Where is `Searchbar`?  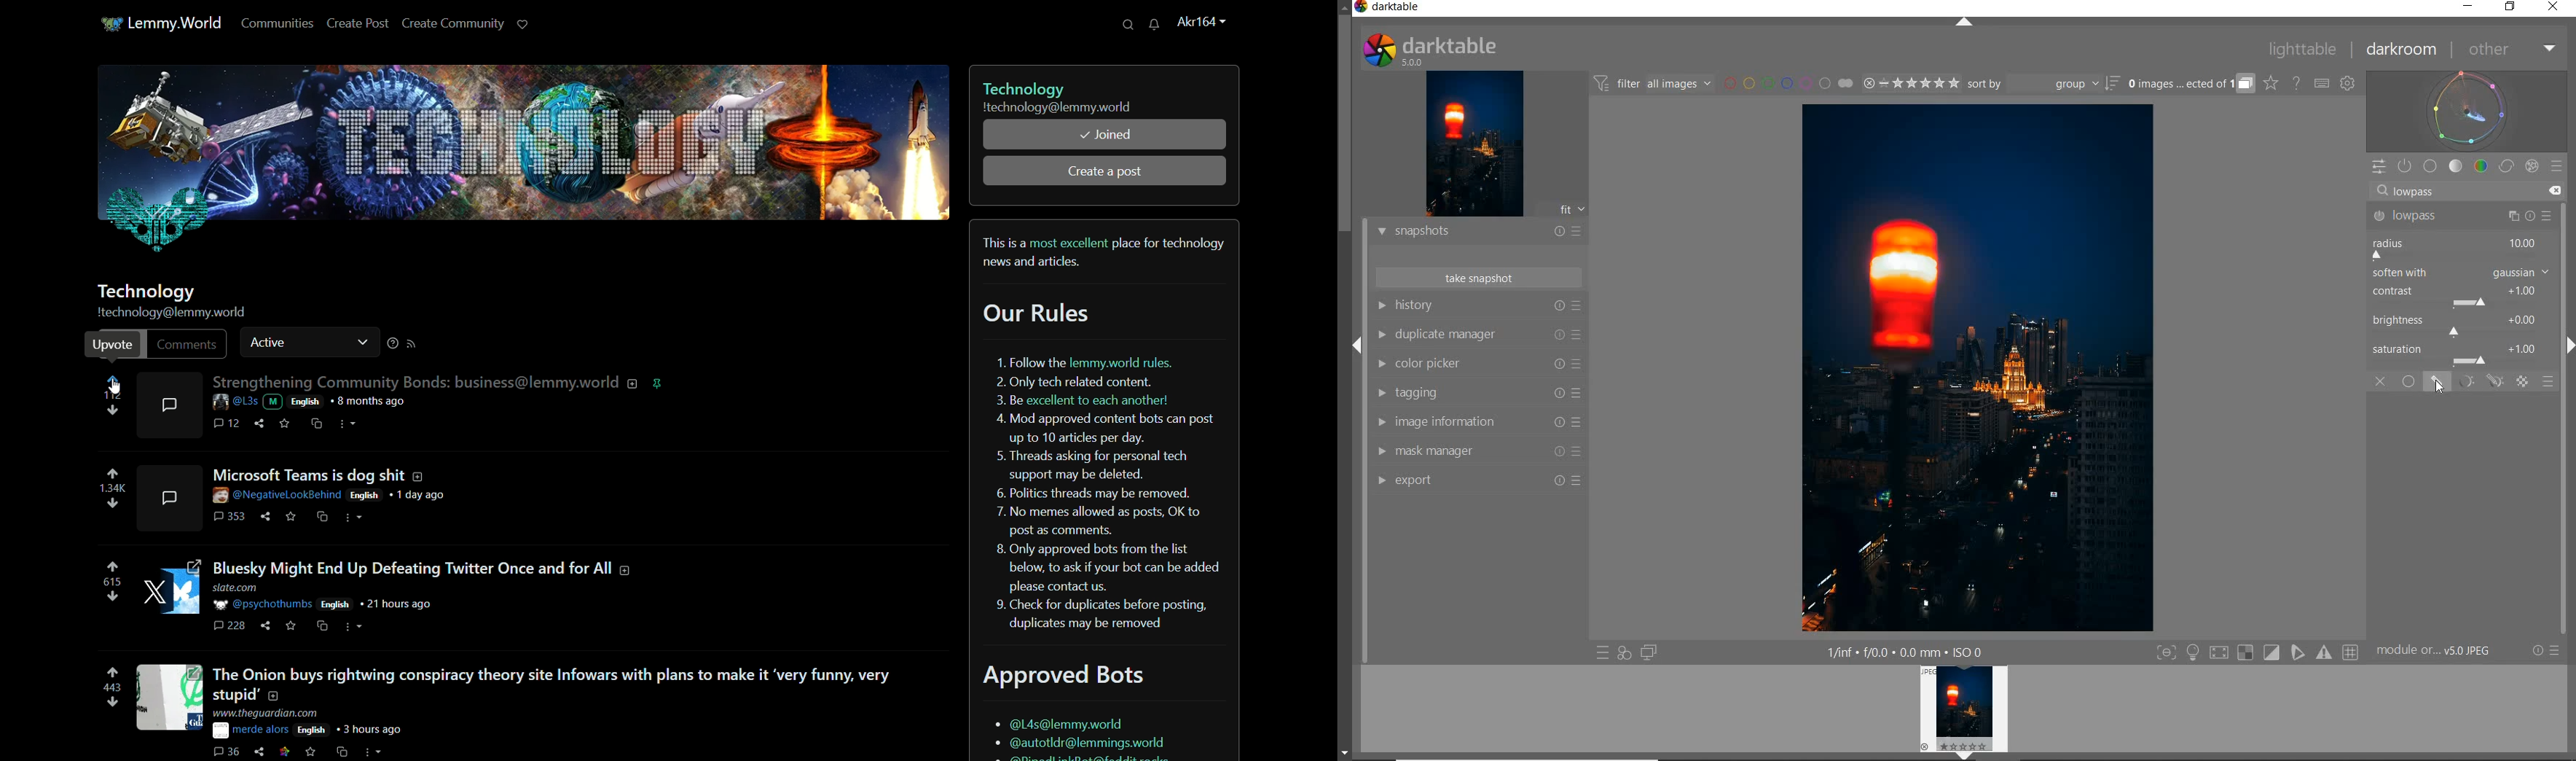 Searchbar is located at coordinates (2455, 190).